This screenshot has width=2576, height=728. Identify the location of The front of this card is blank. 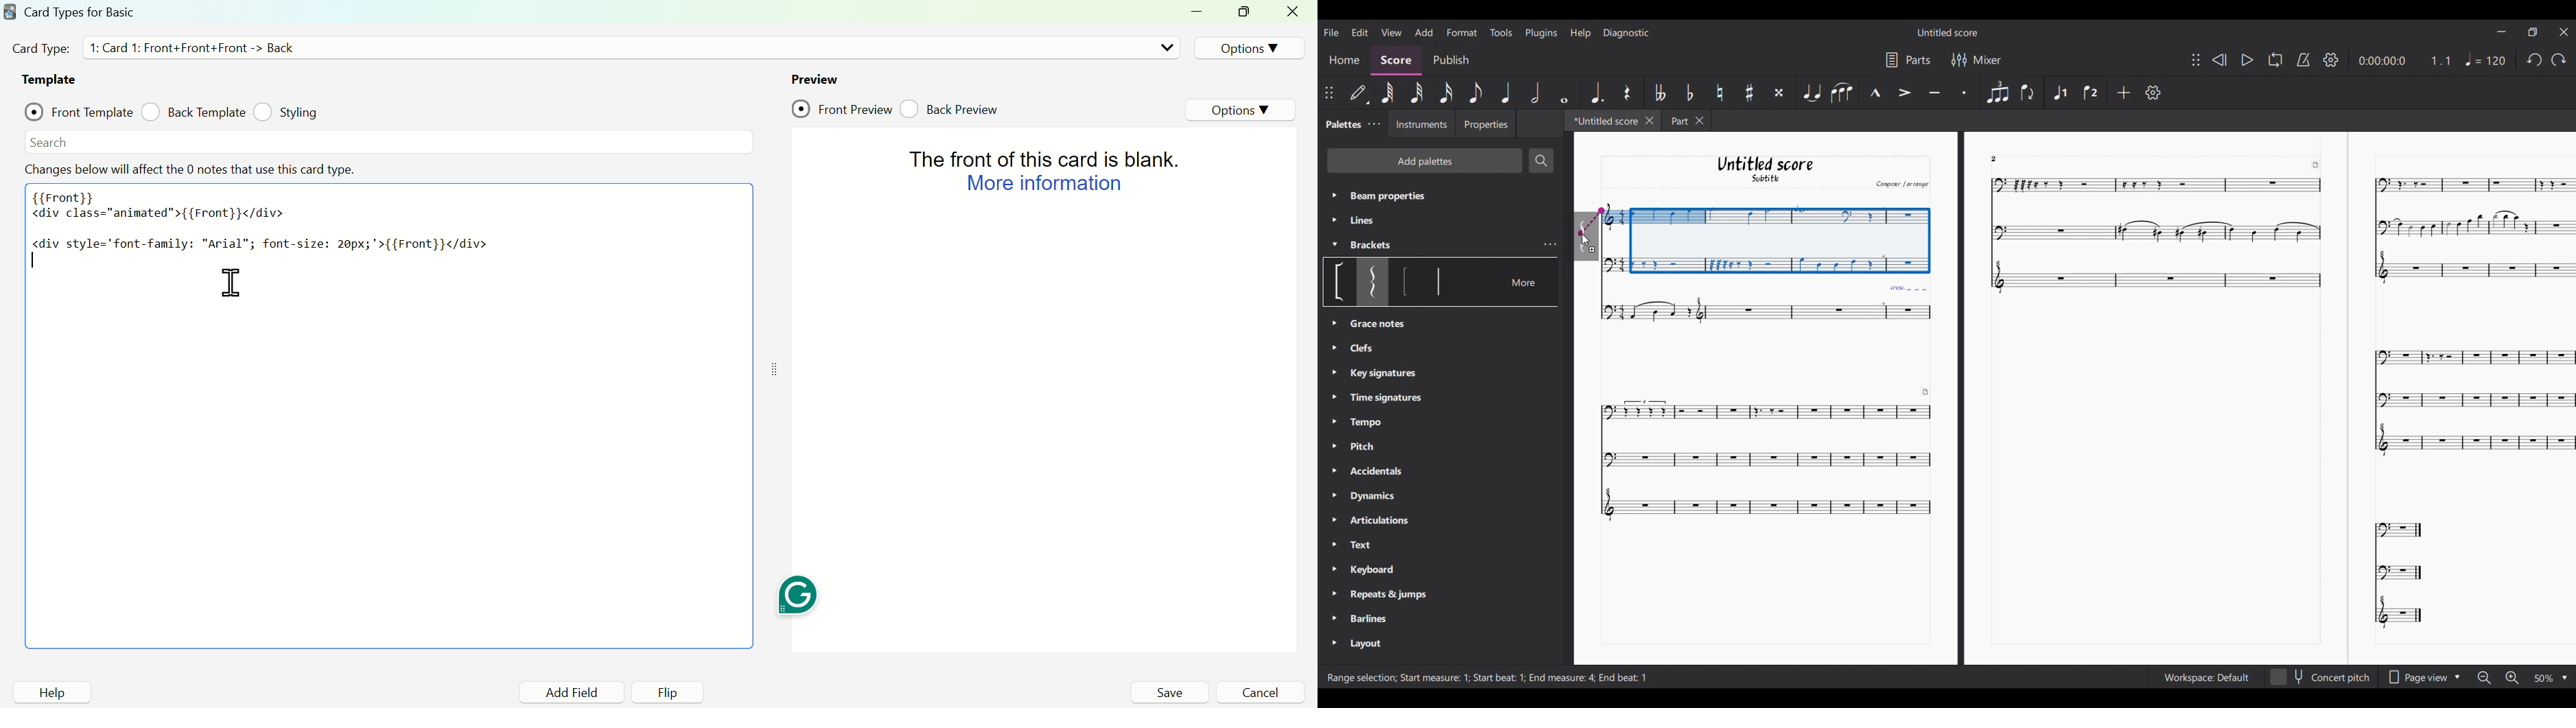
(1037, 156).